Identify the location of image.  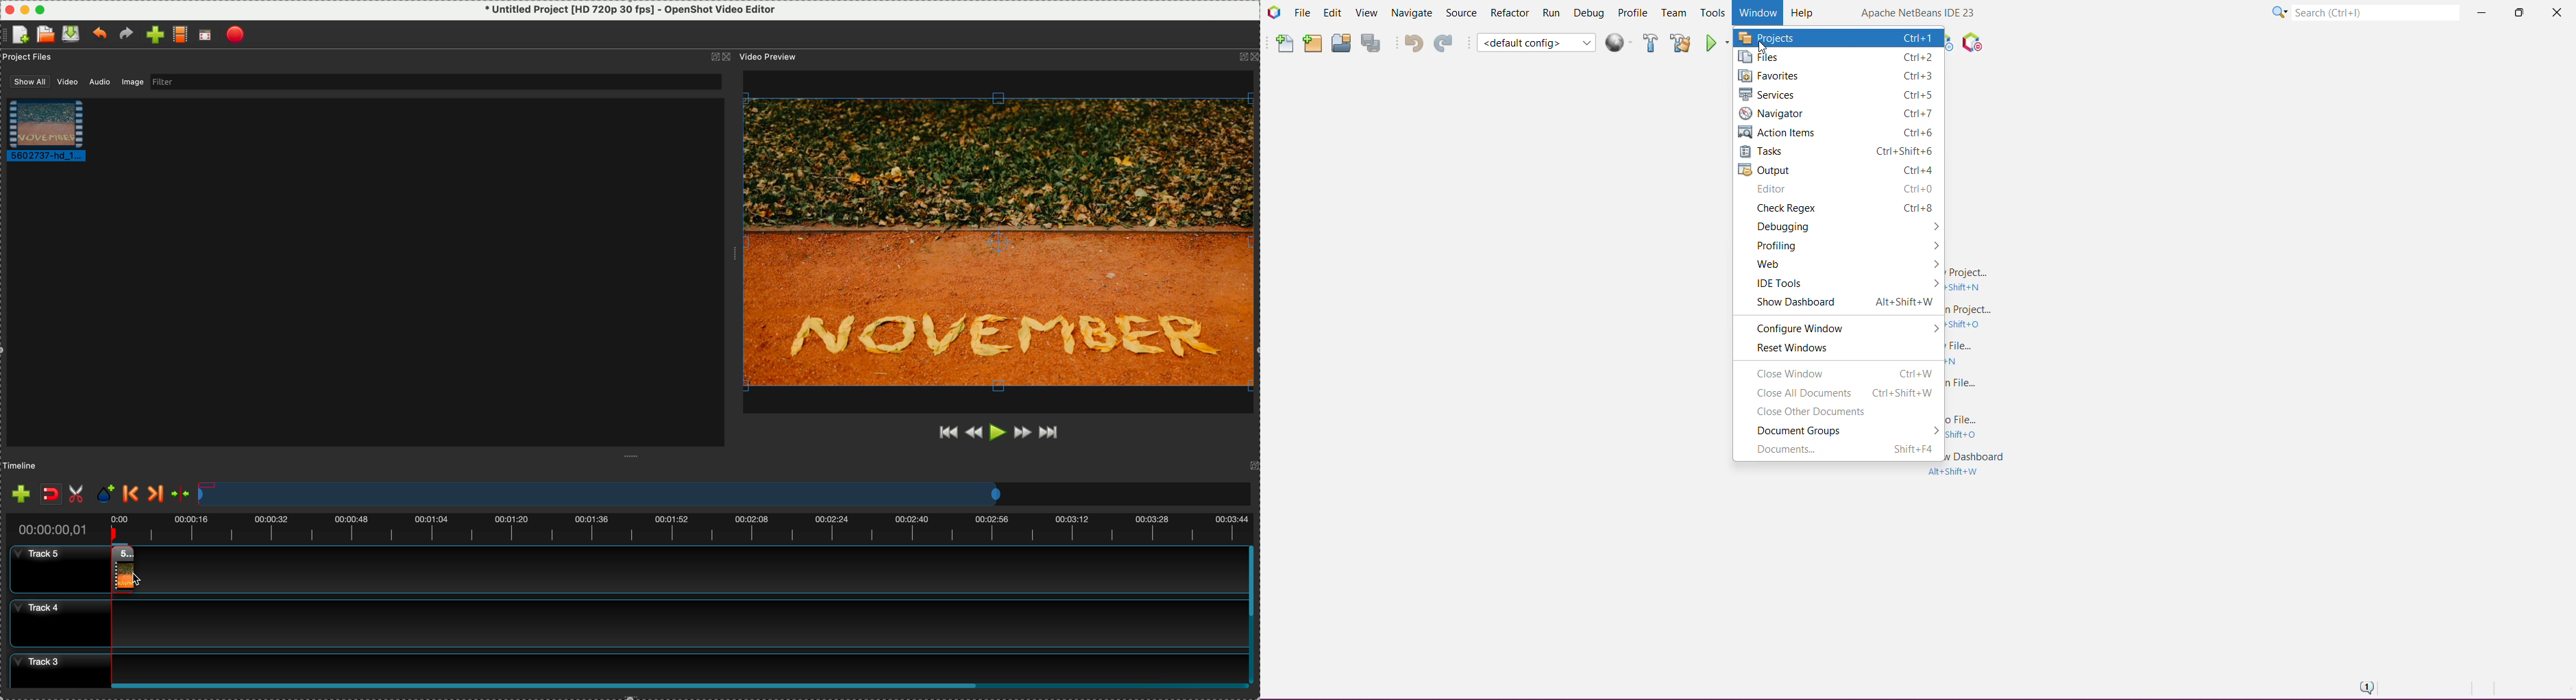
(134, 83).